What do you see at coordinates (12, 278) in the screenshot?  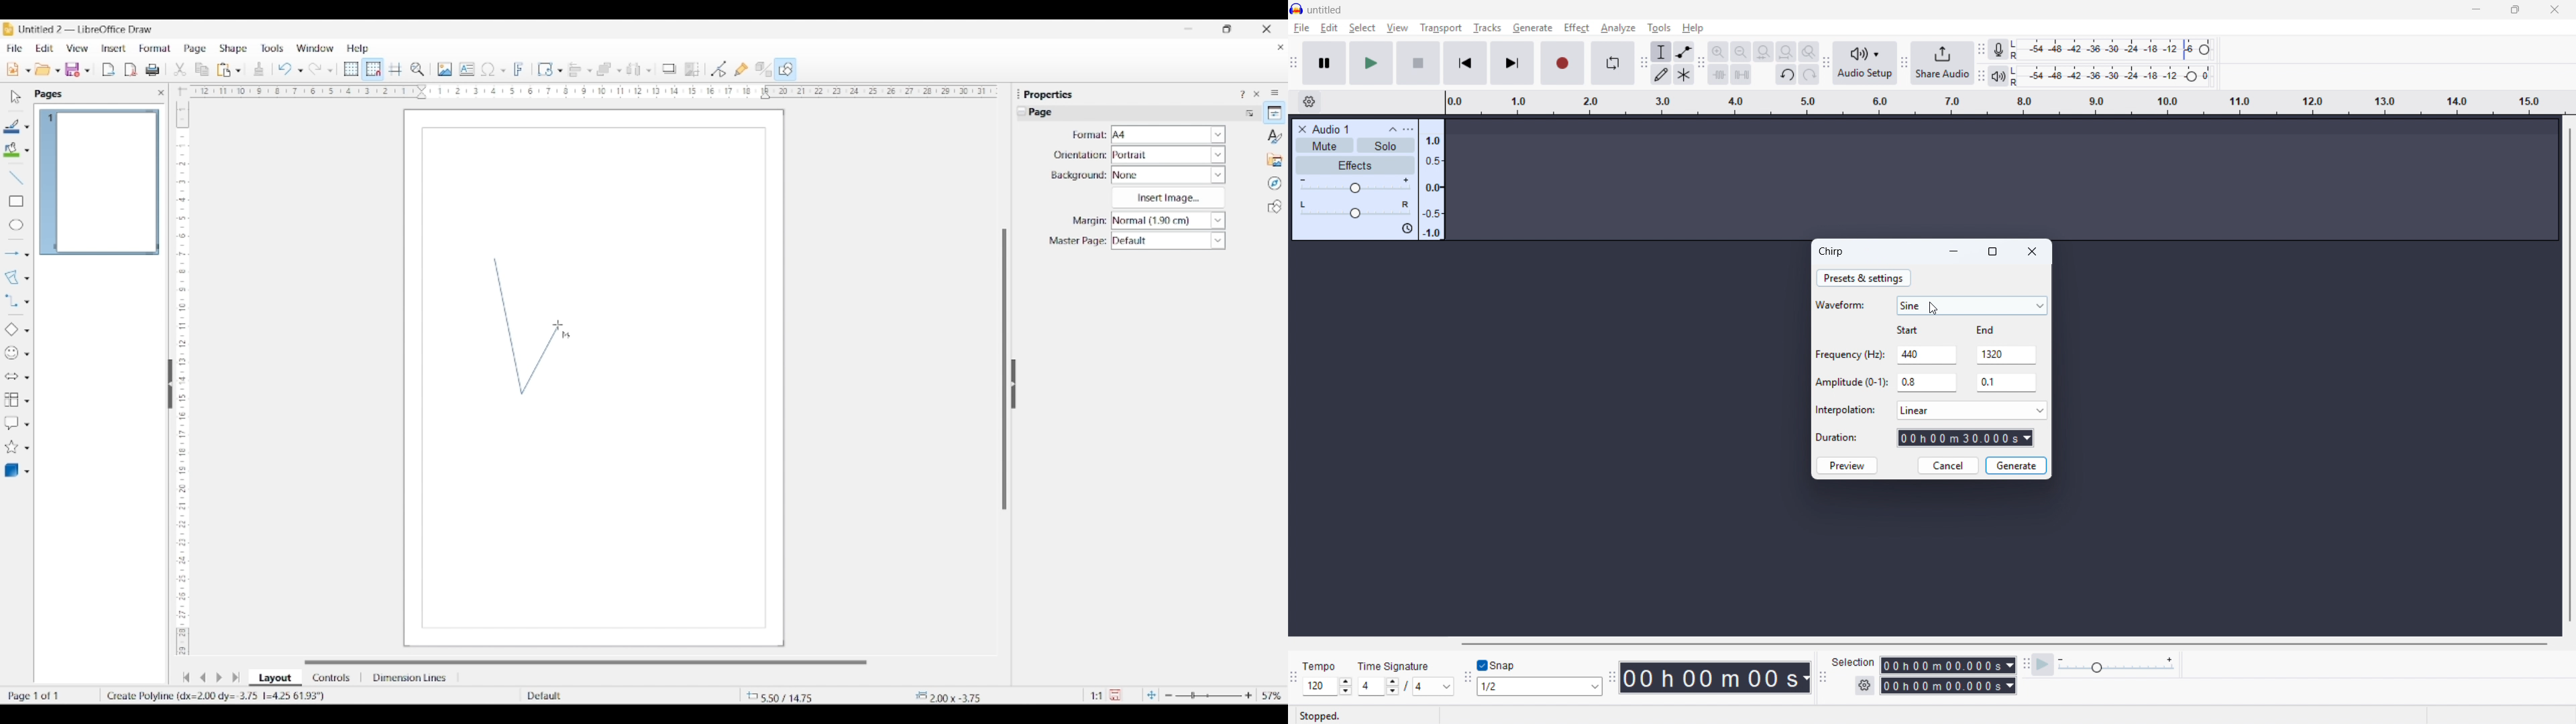 I see `Selected polygon` at bounding box center [12, 278].